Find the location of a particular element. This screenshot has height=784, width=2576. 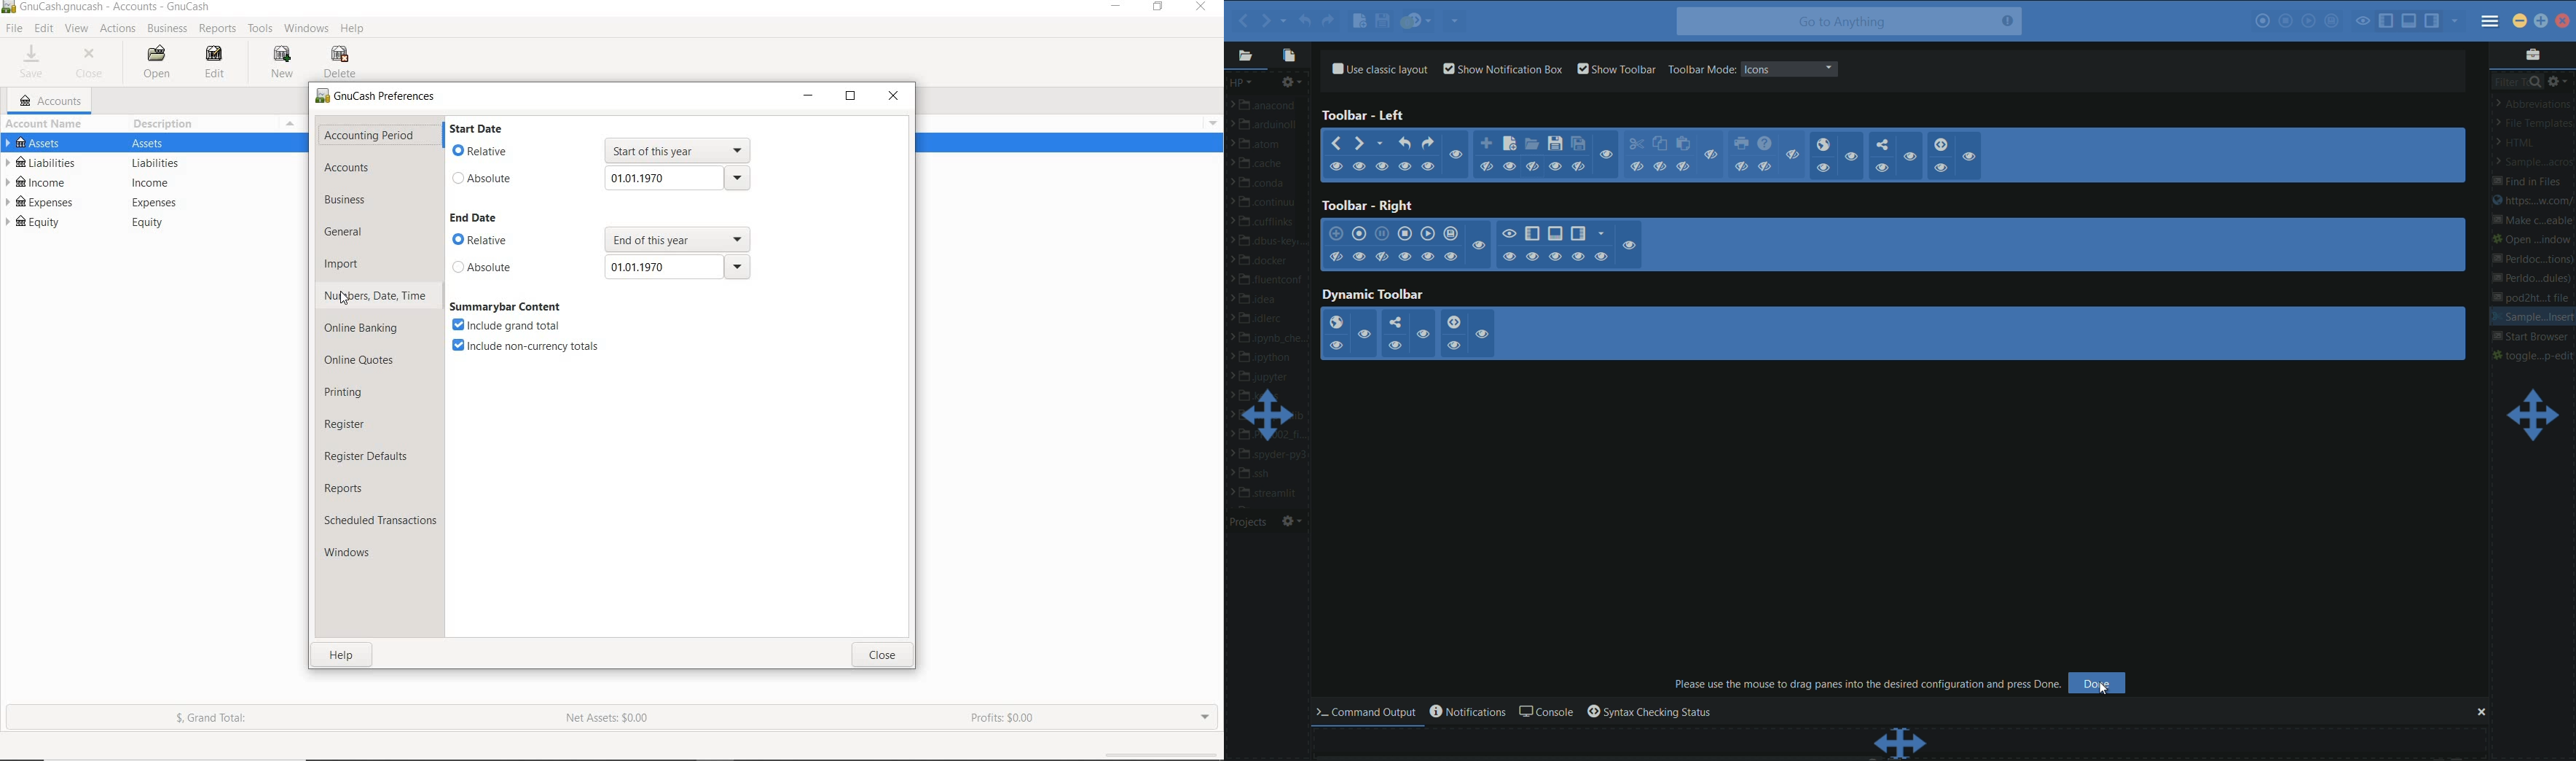

show specific sidebar/tab is located at coordinates (1602, 234).